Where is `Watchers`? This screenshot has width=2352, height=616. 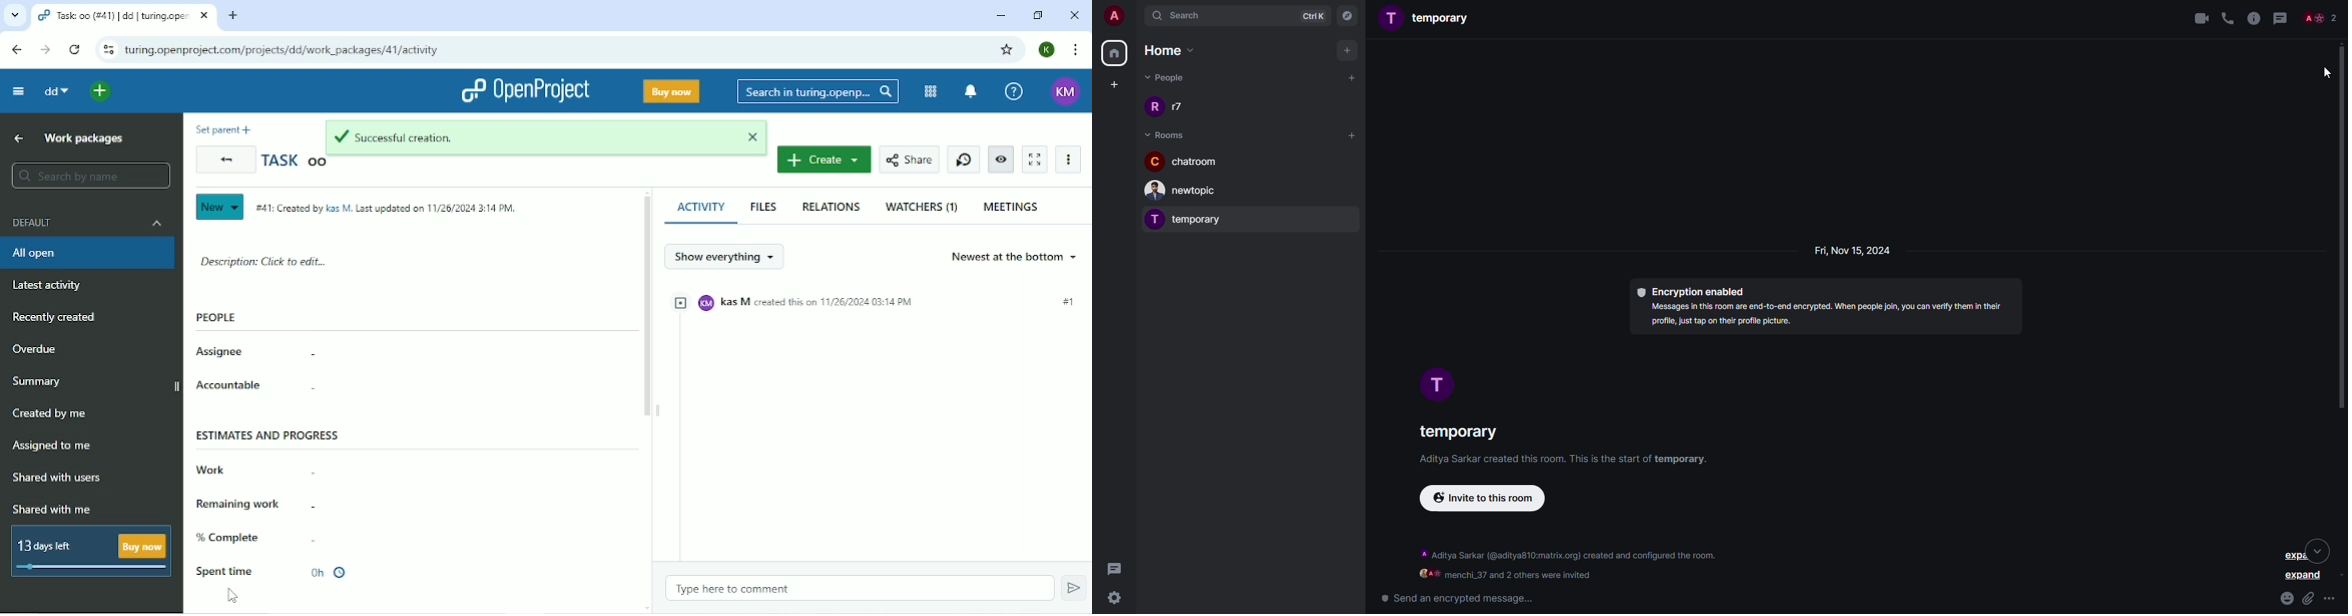 Watchers is located at coordinates (920, 206).